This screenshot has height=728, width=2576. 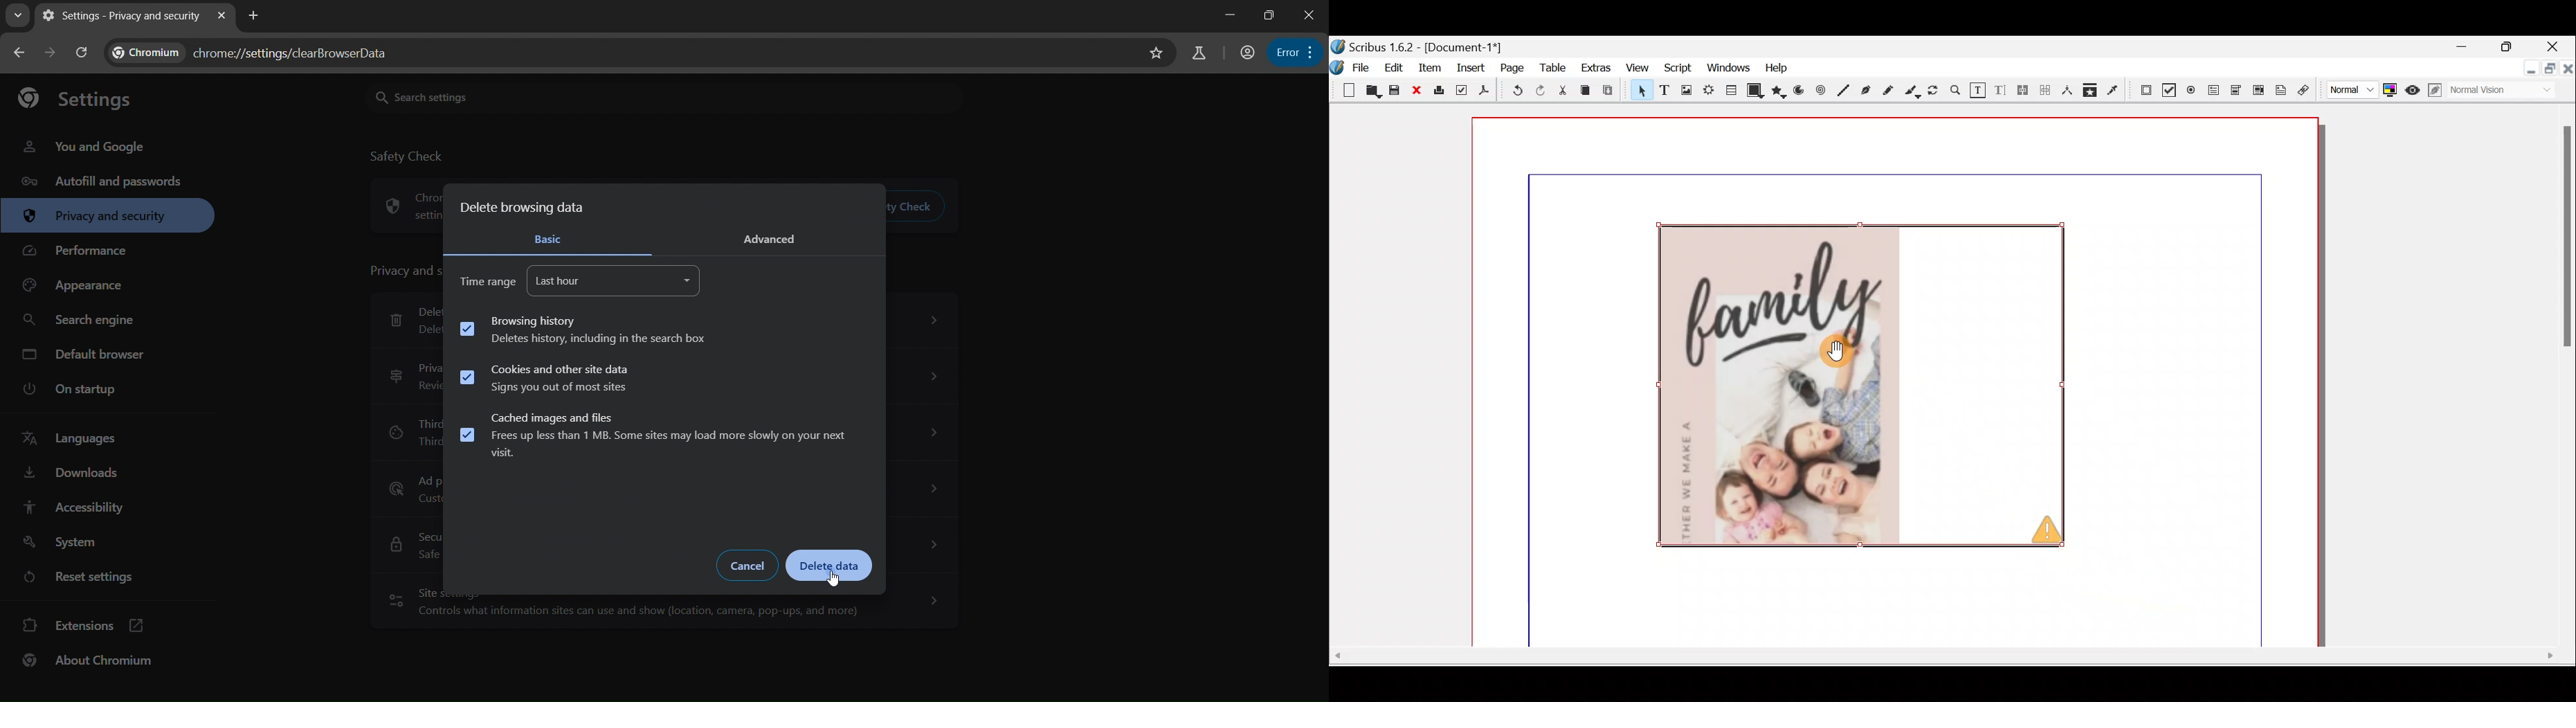 What do you see at coordinates (1951, 666) in the screenshot?
I see `Scroll  bar` at bounding box center [1951, 666].